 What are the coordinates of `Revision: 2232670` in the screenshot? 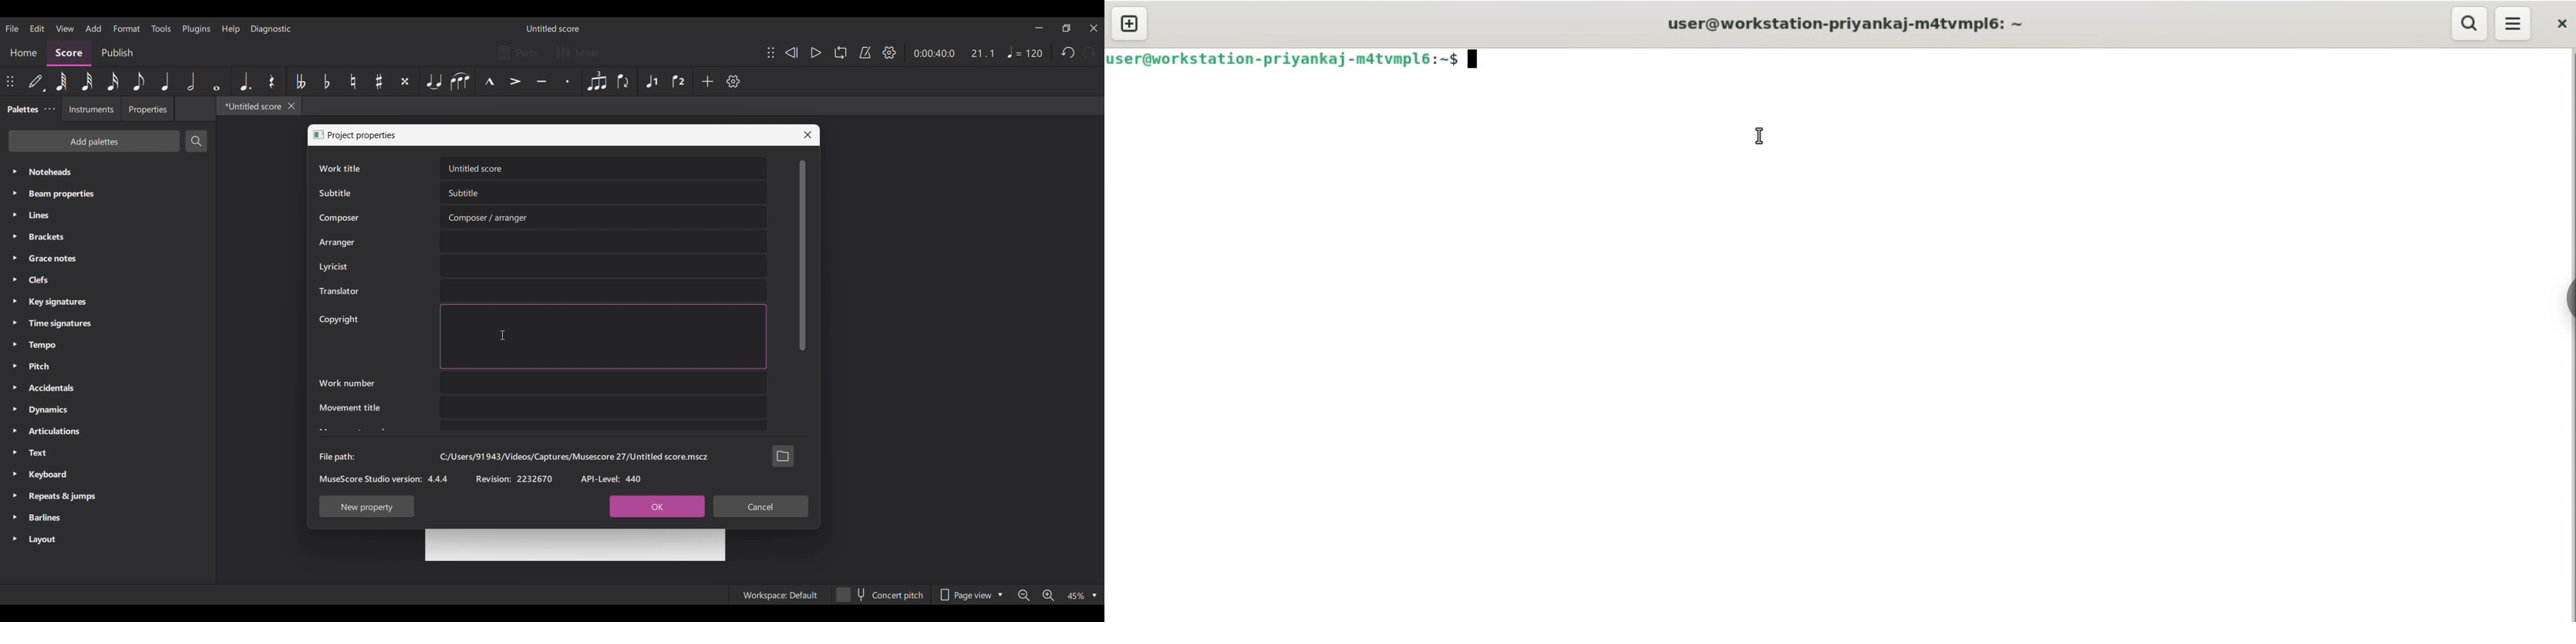 It's located at (515, 479).